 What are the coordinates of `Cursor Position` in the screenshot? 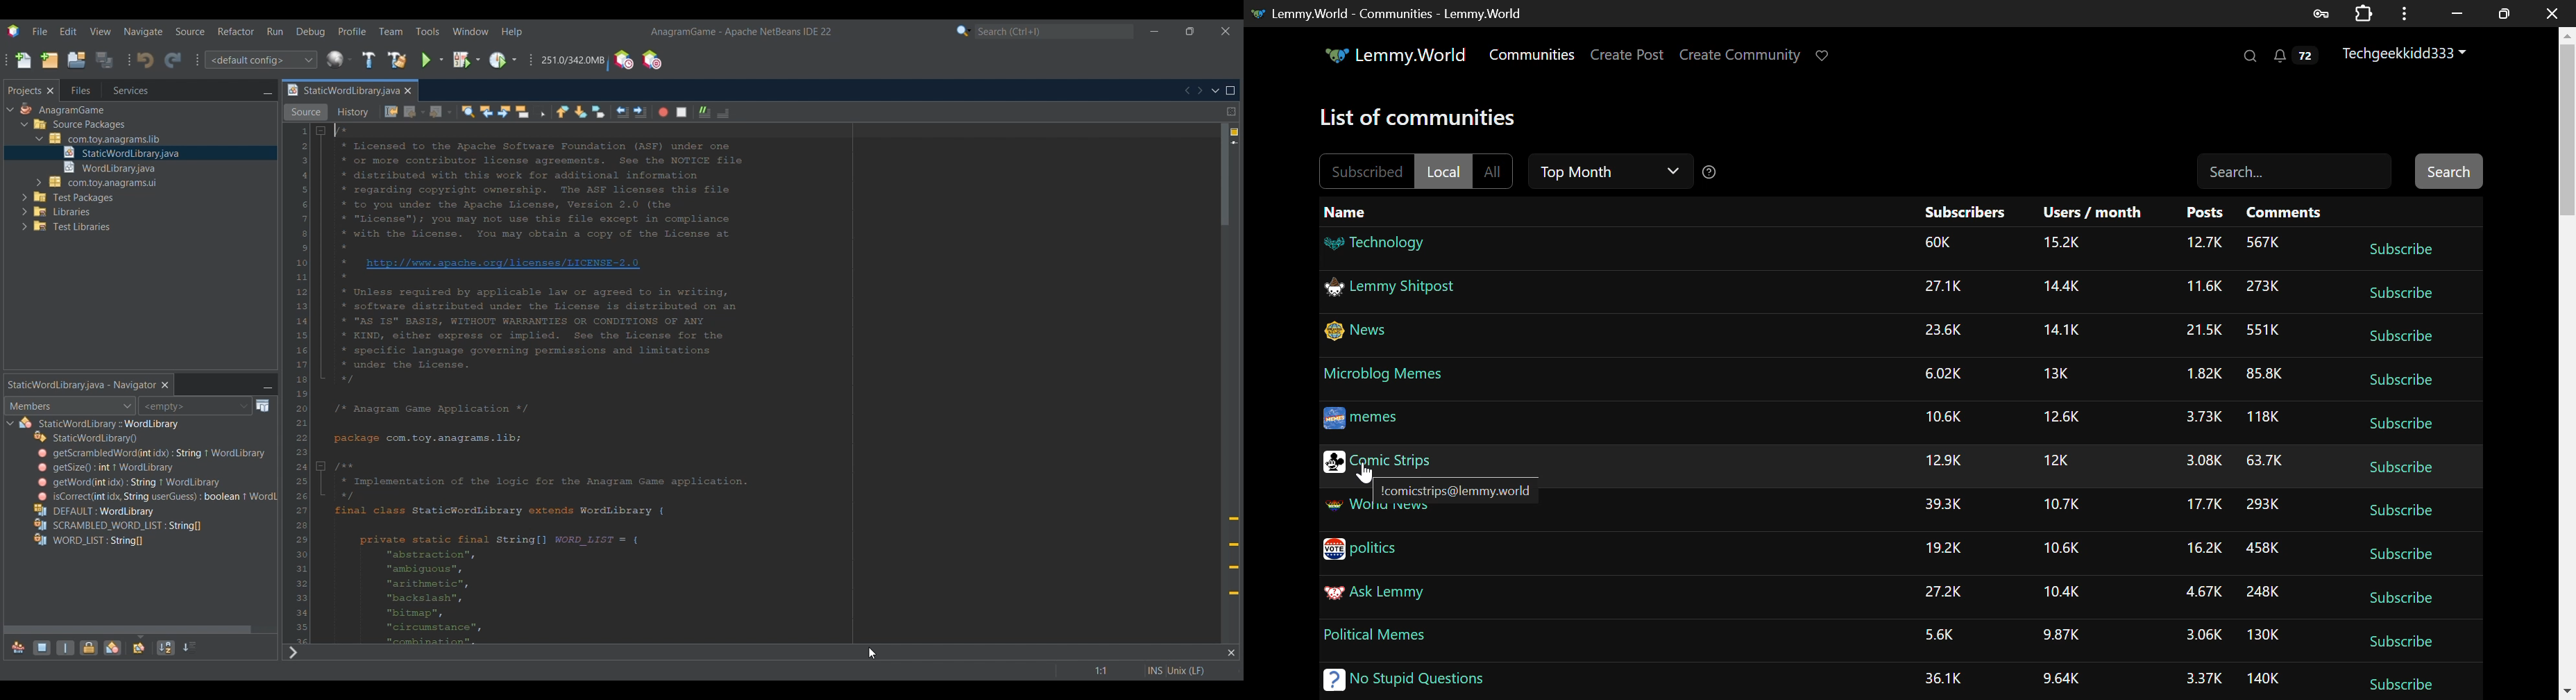 It's located at (1366, 472).